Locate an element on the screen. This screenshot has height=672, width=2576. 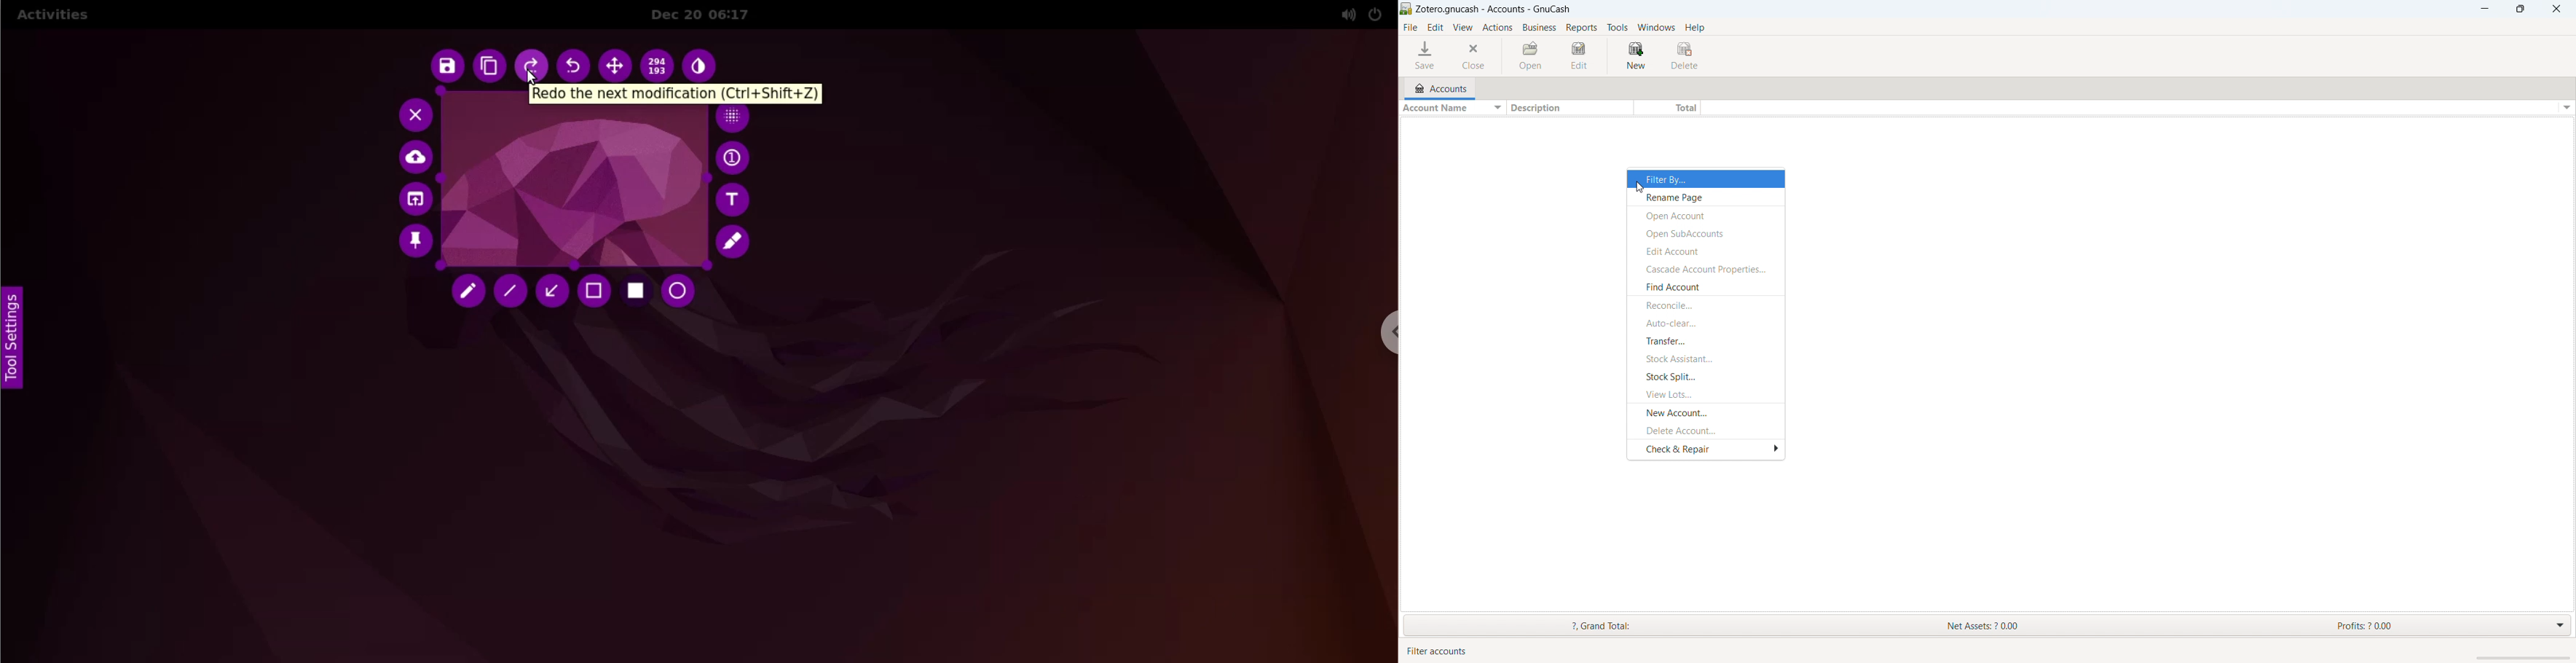
pixellete is located at coordinates (735, 119).